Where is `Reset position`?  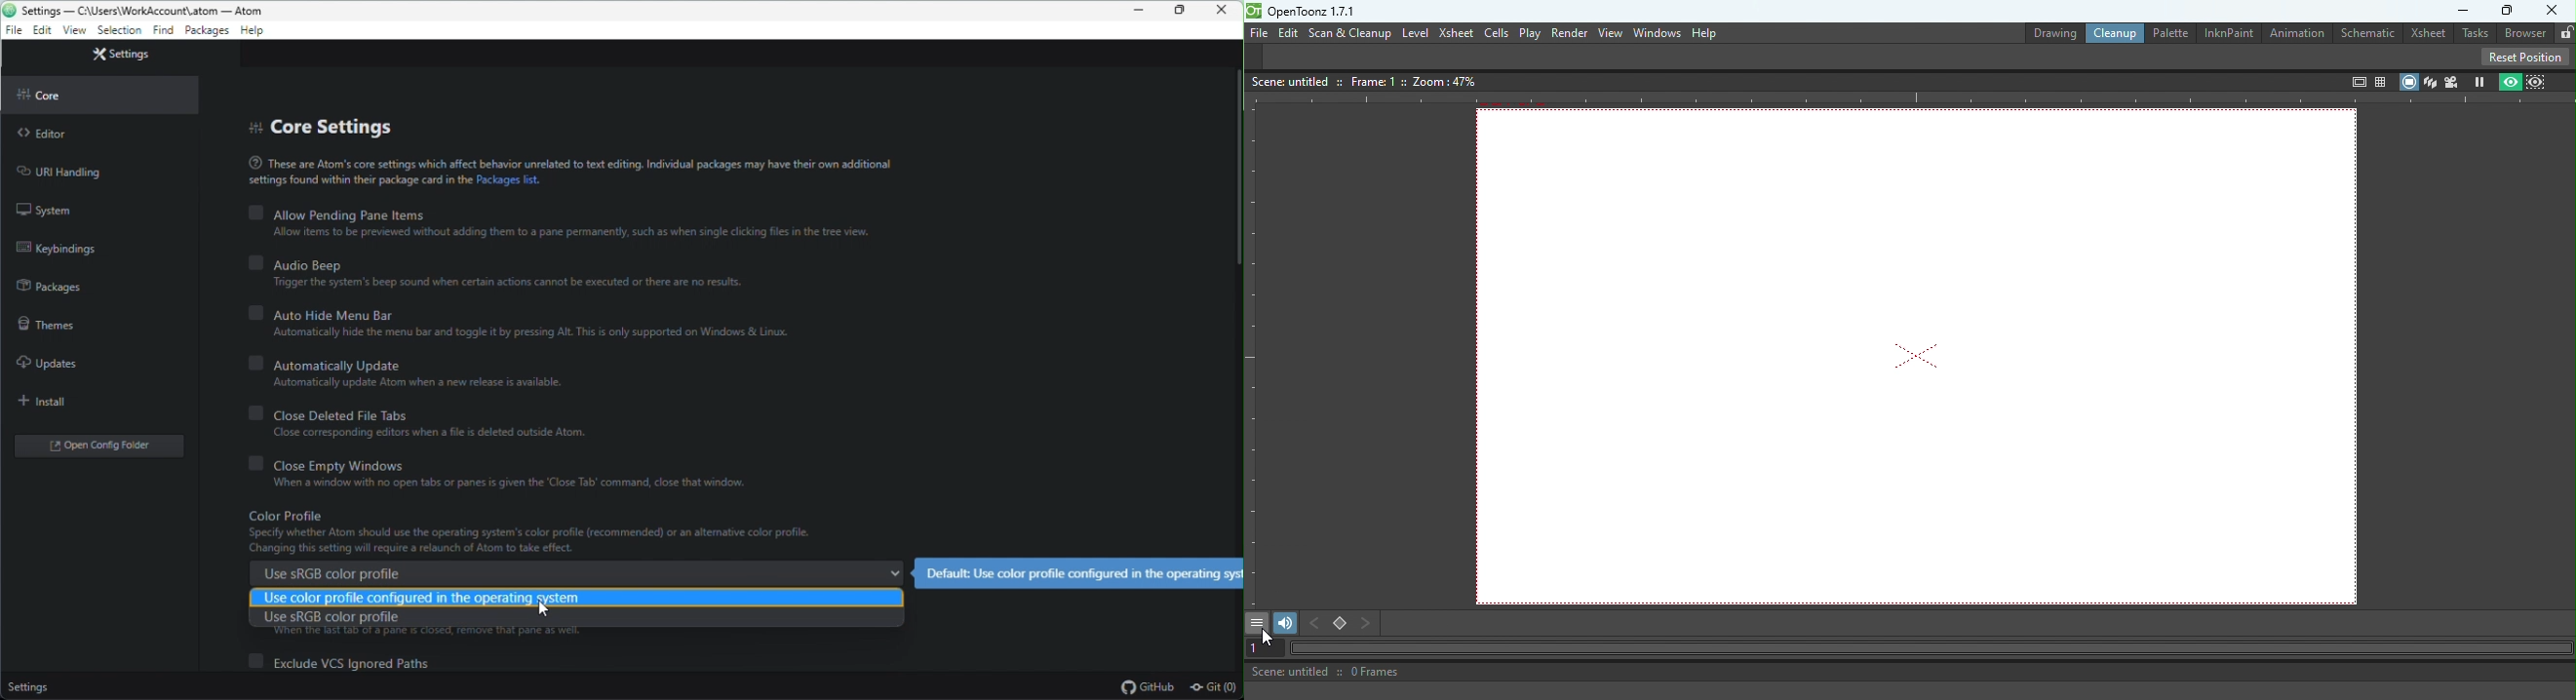 Reset position is located at coordinates (2528, 56).